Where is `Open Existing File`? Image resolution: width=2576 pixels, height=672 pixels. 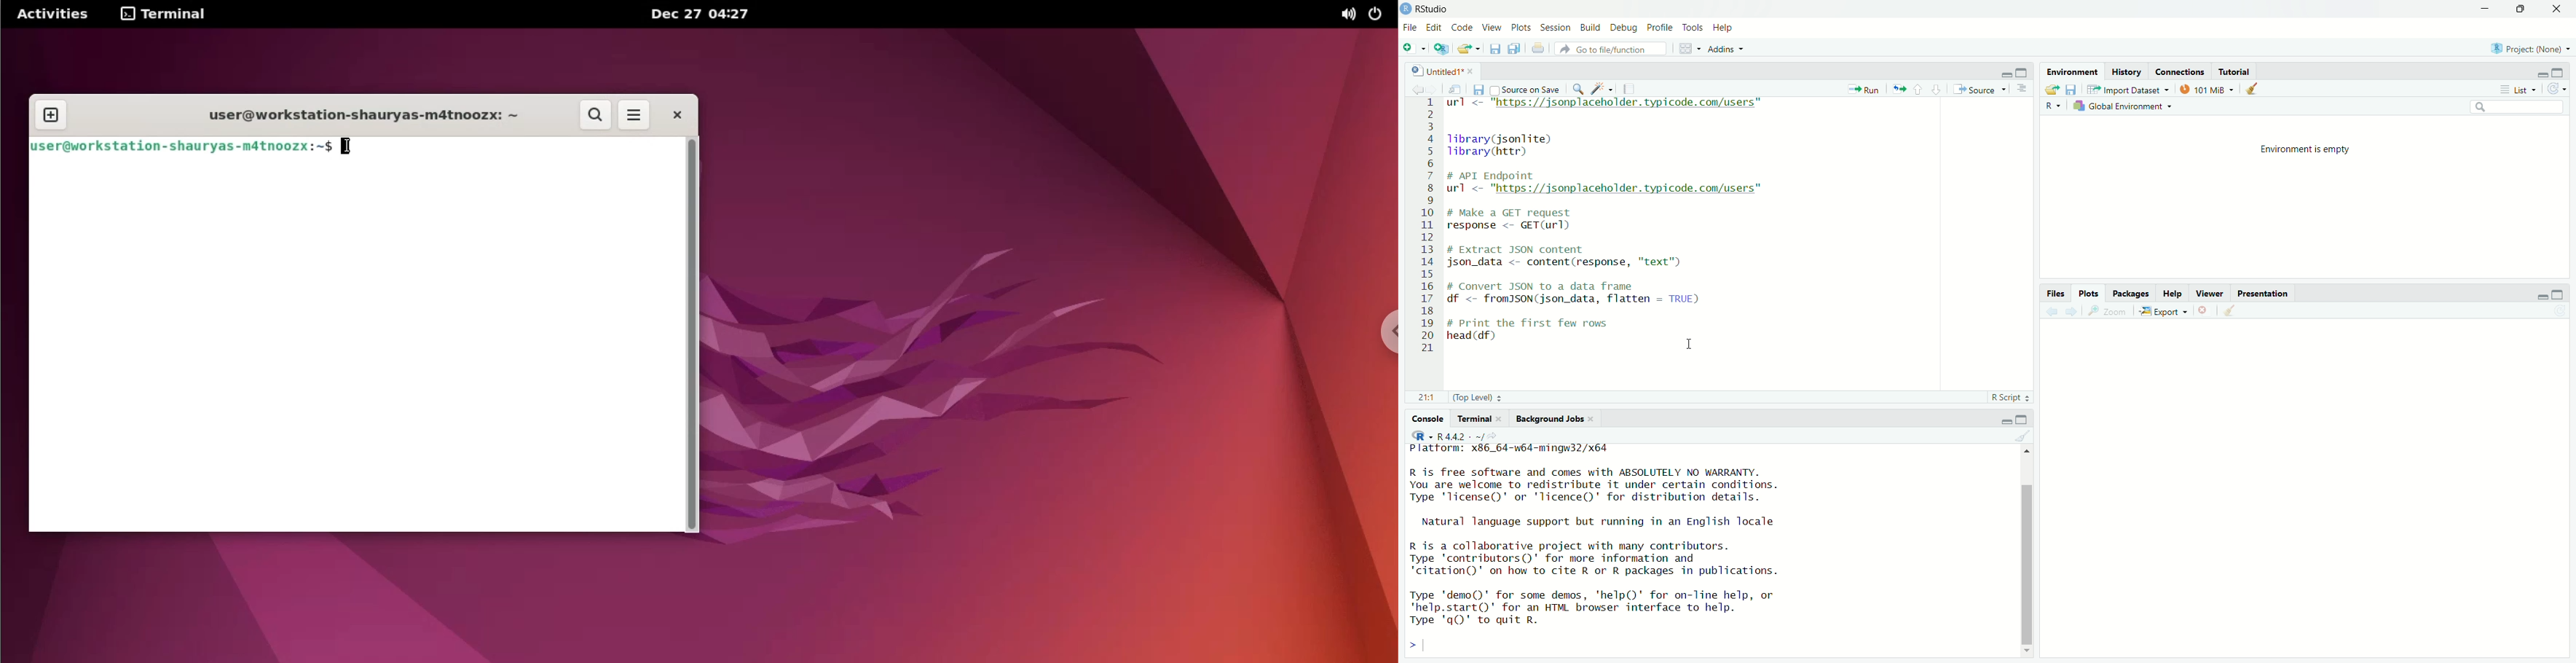
Open Existing File is located at coordinates (1469, 48).